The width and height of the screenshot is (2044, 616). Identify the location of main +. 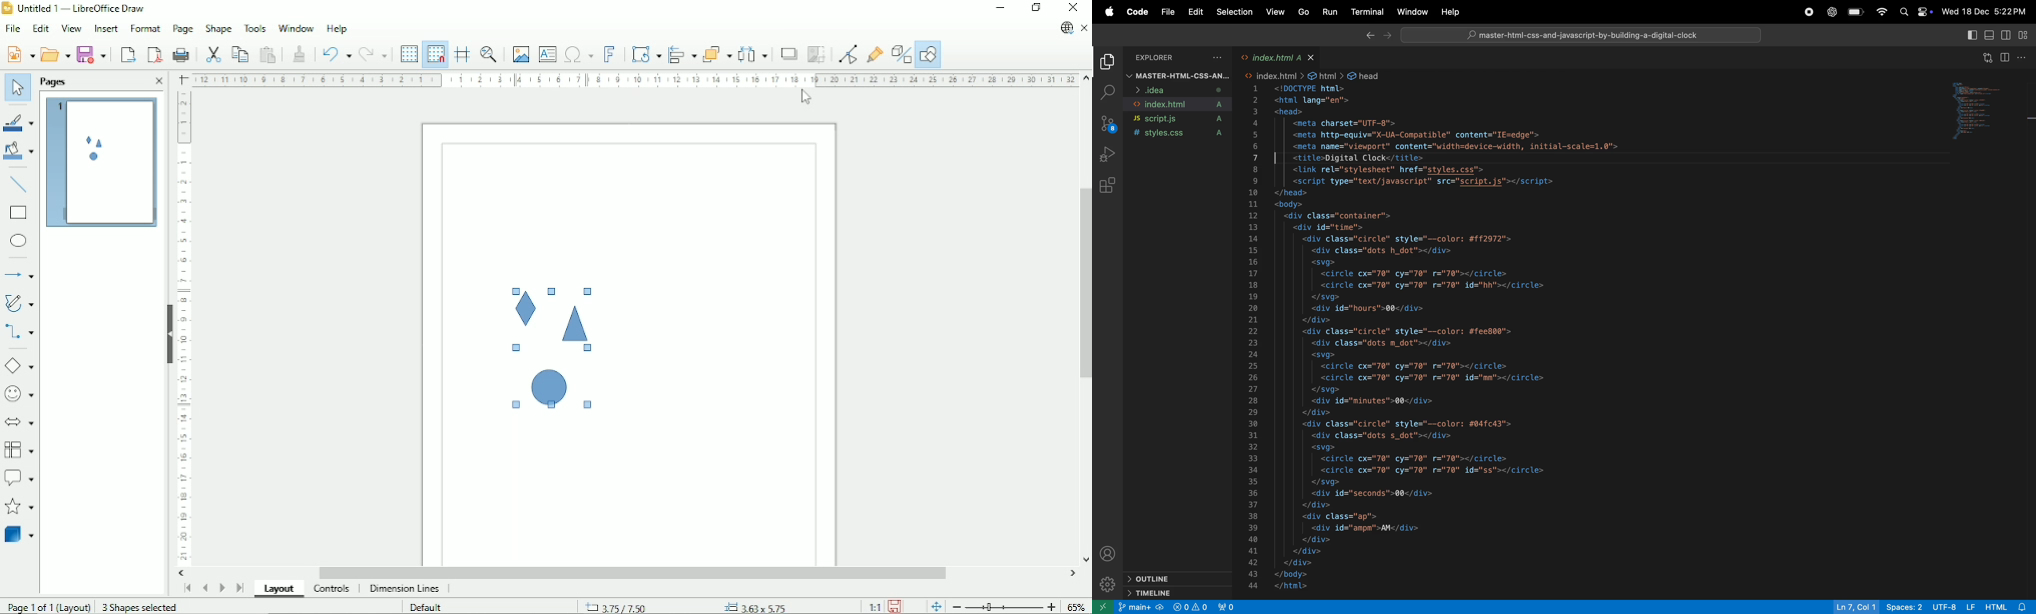
(1141, 607).